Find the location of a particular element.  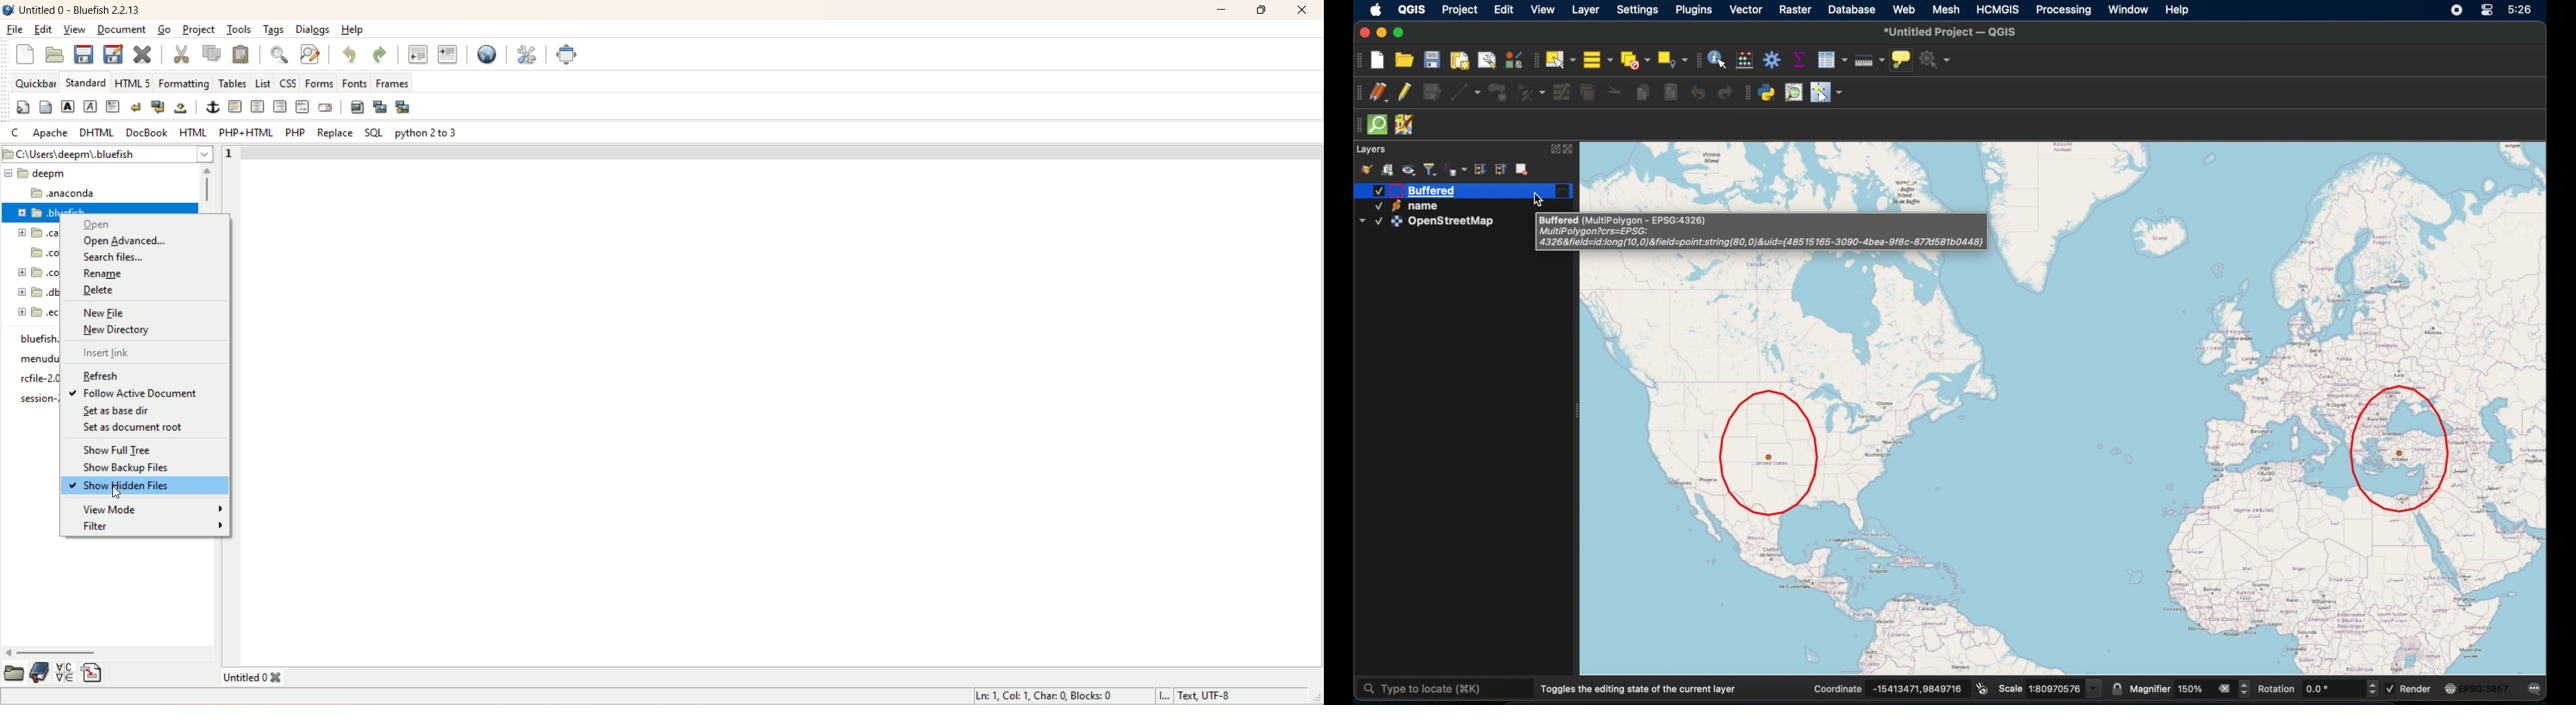

open project is located at coordinates (1405, 61).